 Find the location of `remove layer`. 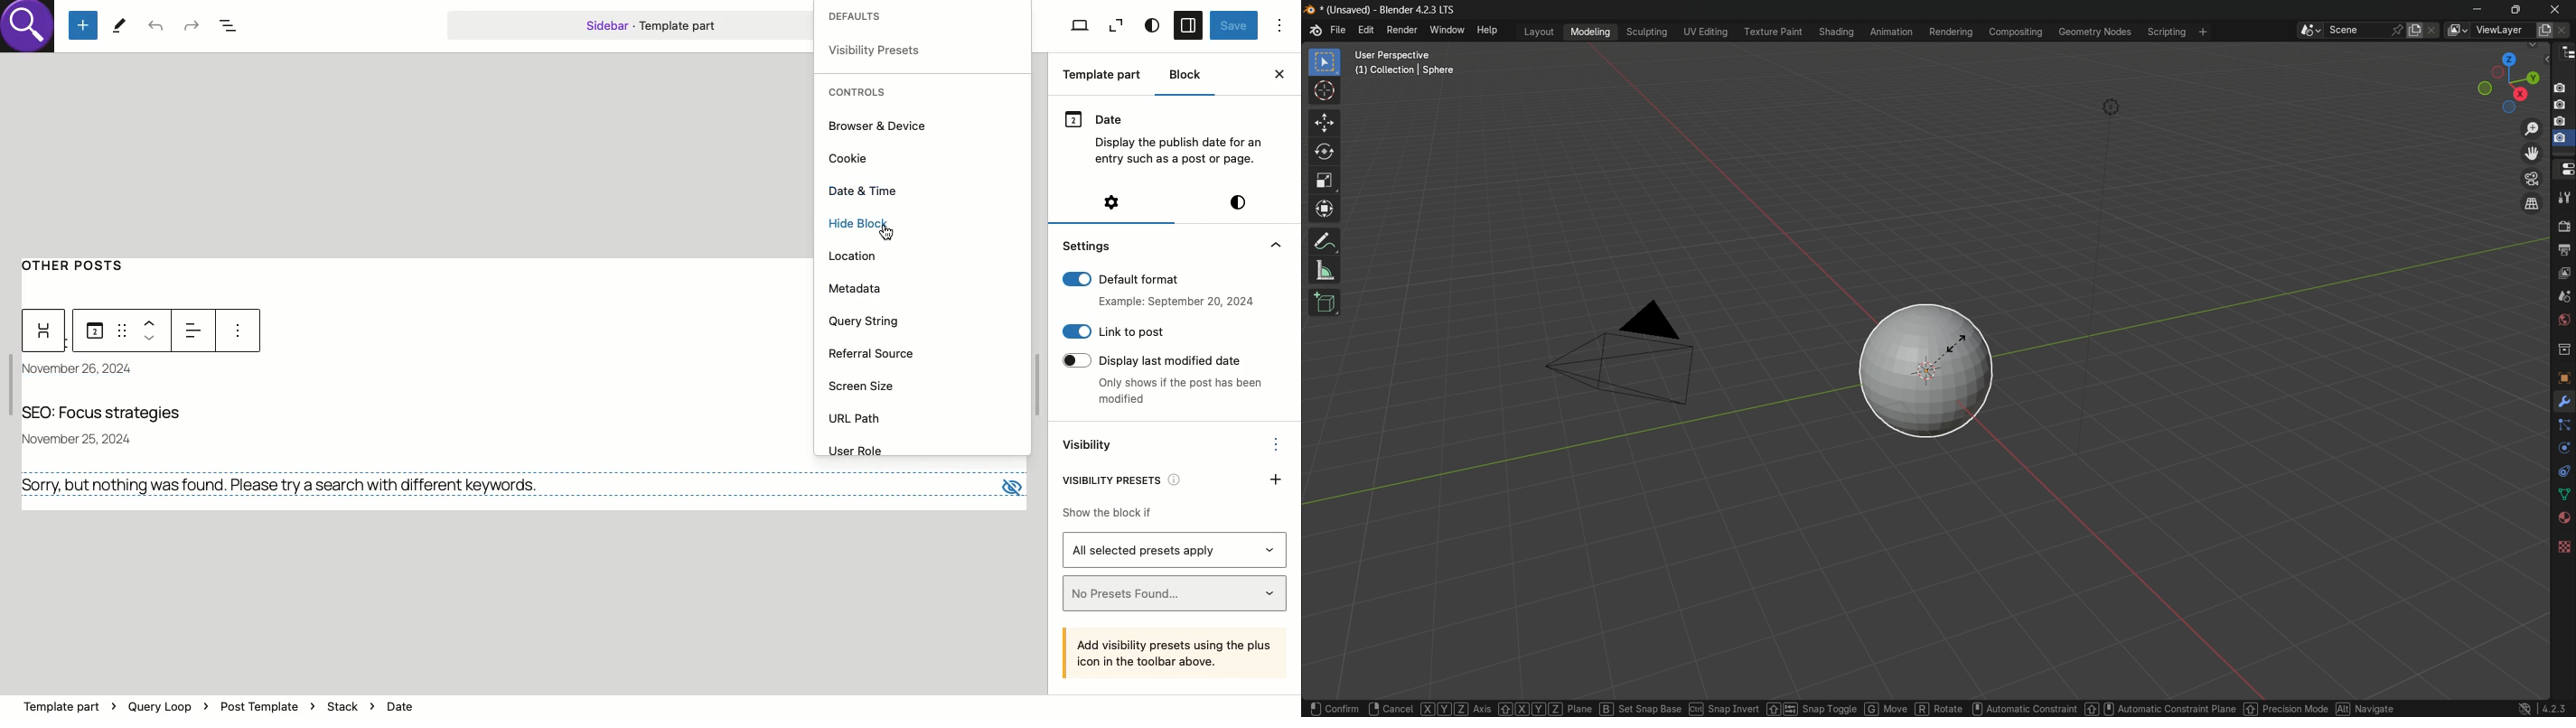

remove layer is located at coordinates (2565, 30).